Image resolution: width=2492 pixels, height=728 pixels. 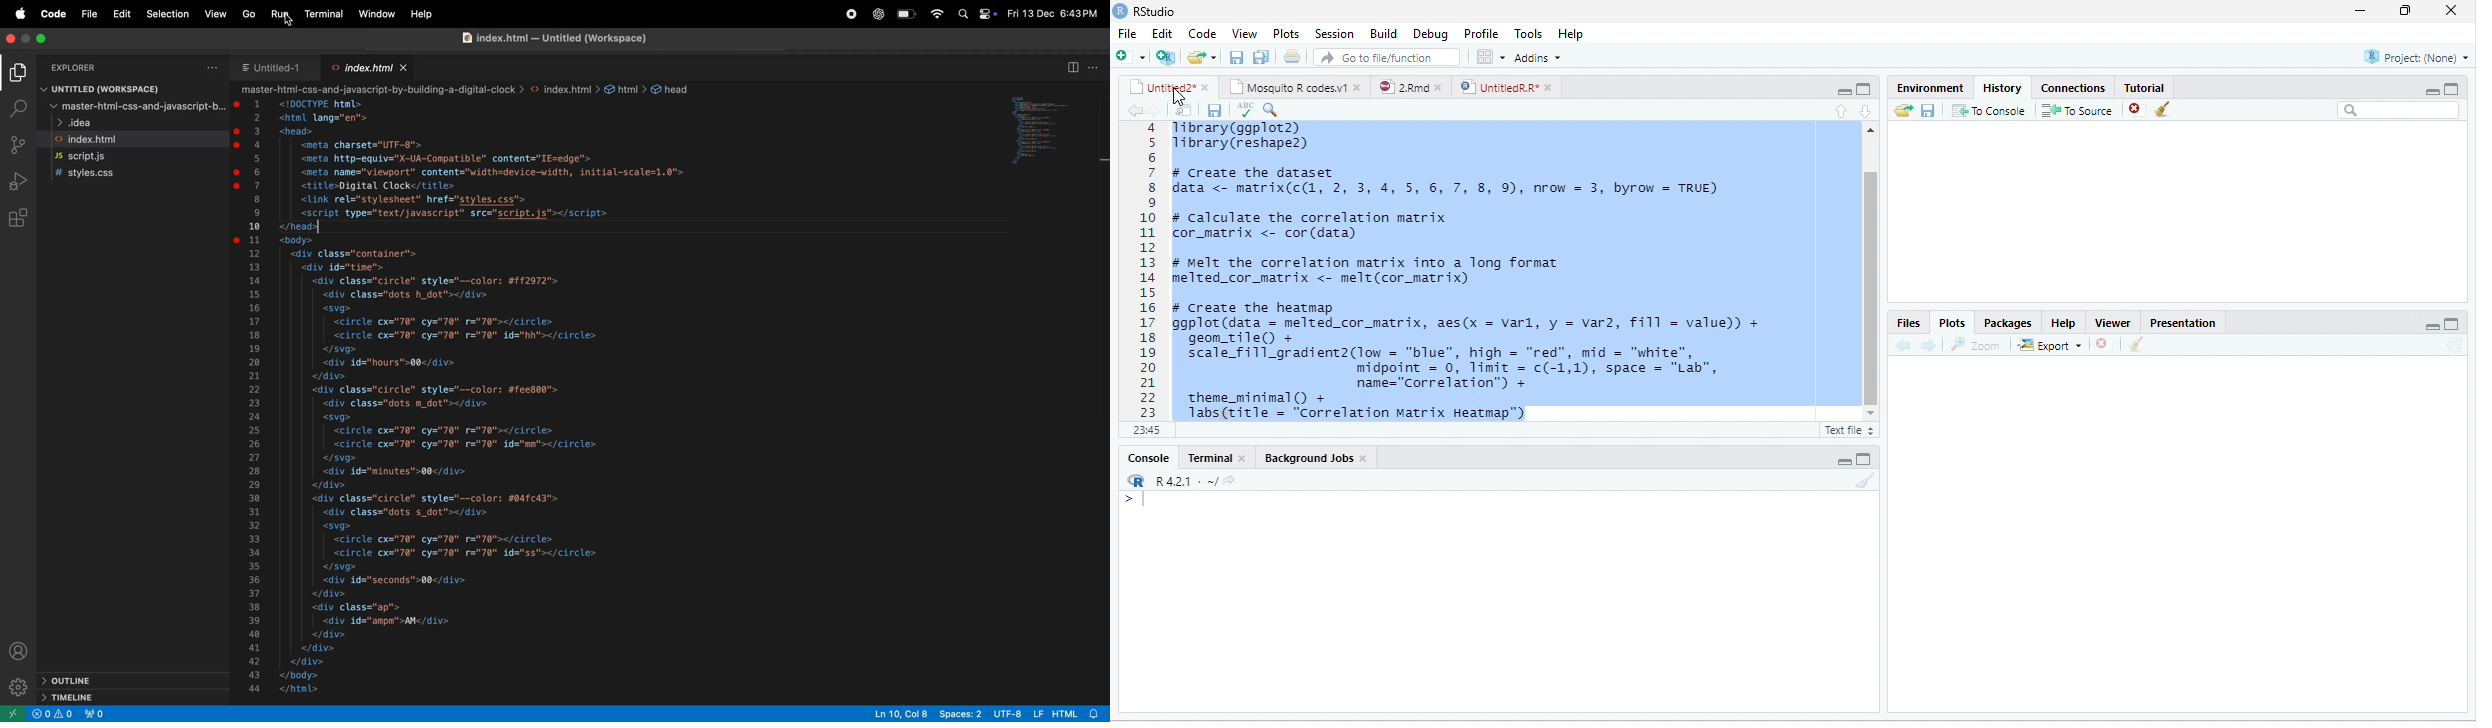 I want to click on record, so click(x=854, y=14).